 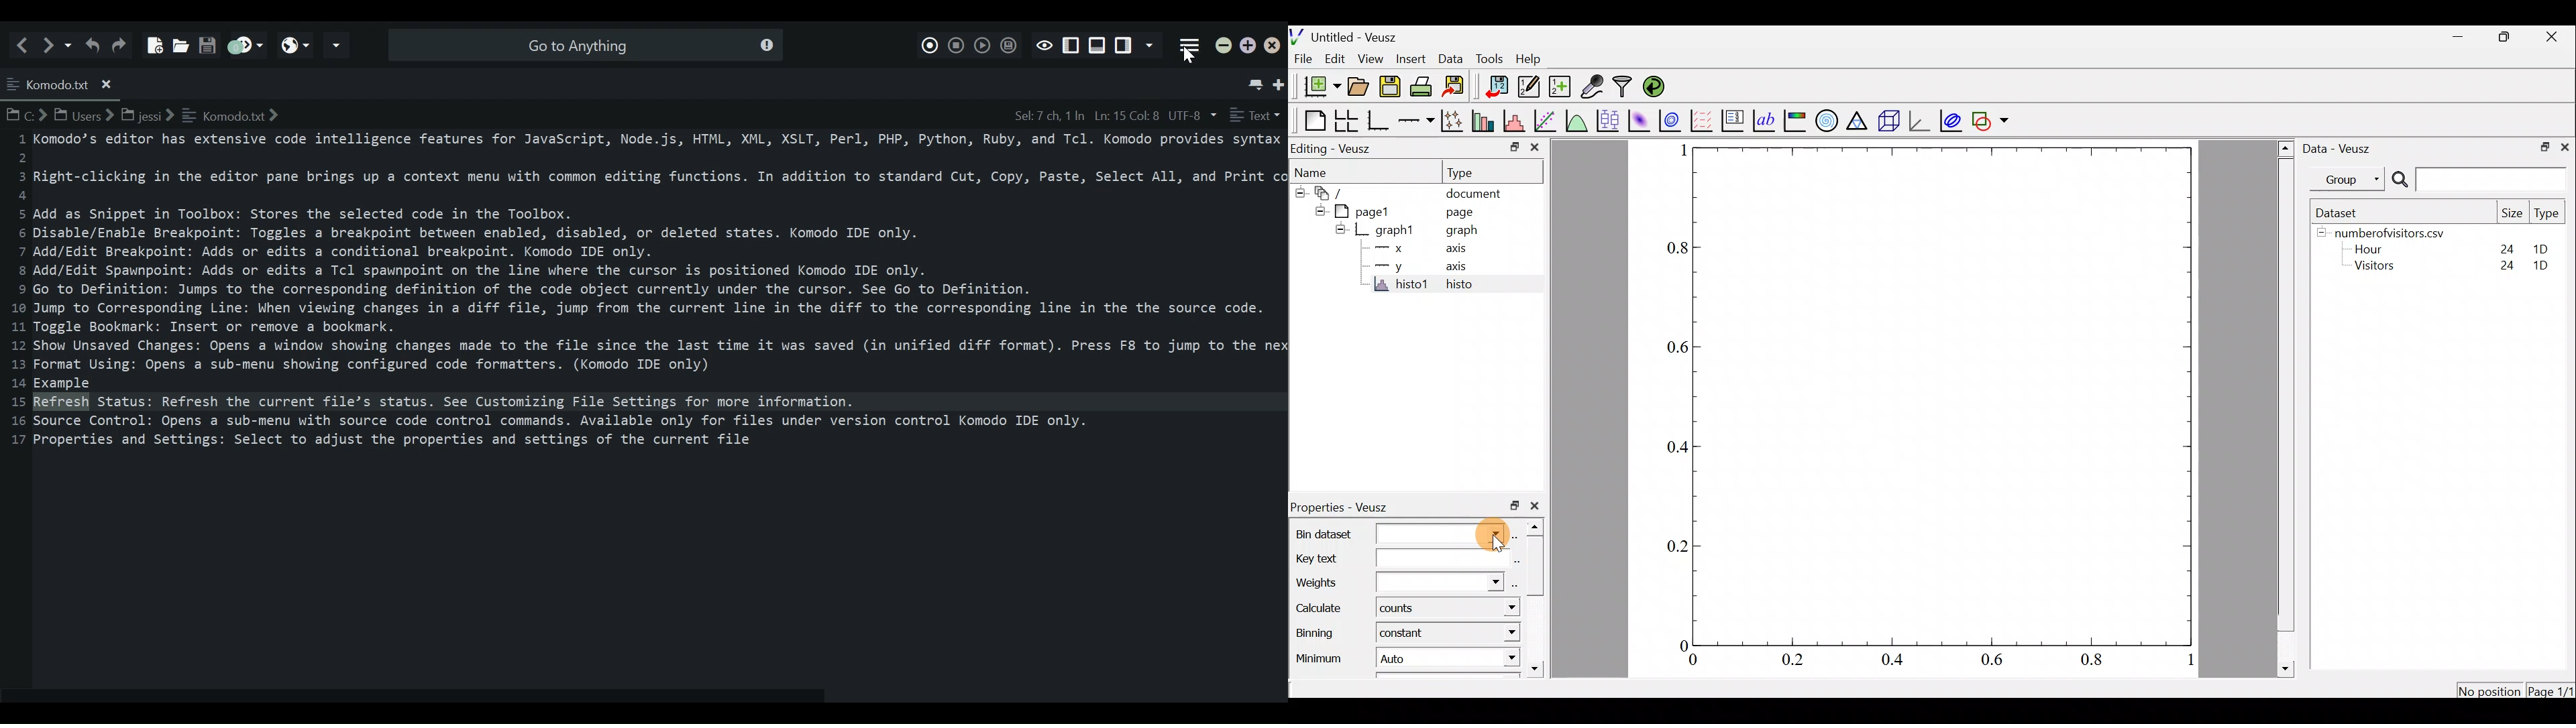 I want to click on 0.4, so click(x=1679, y=444).